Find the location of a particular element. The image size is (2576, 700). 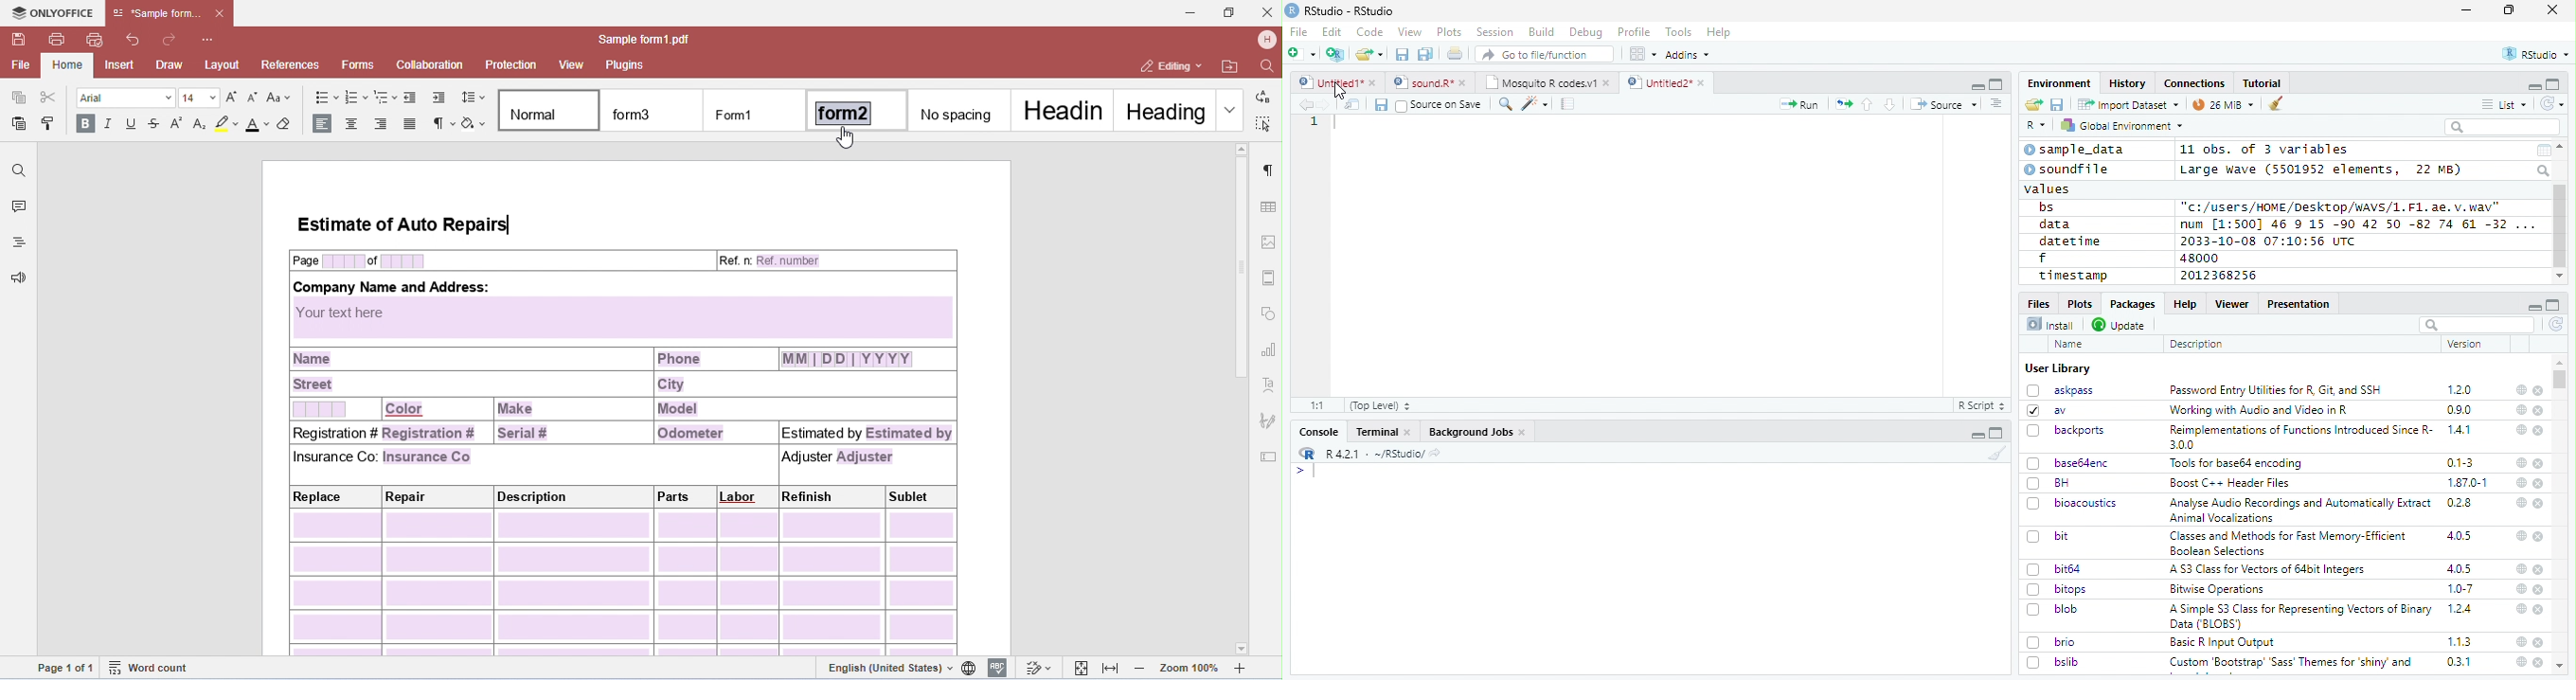

av is located at coordinates (2047, 409).